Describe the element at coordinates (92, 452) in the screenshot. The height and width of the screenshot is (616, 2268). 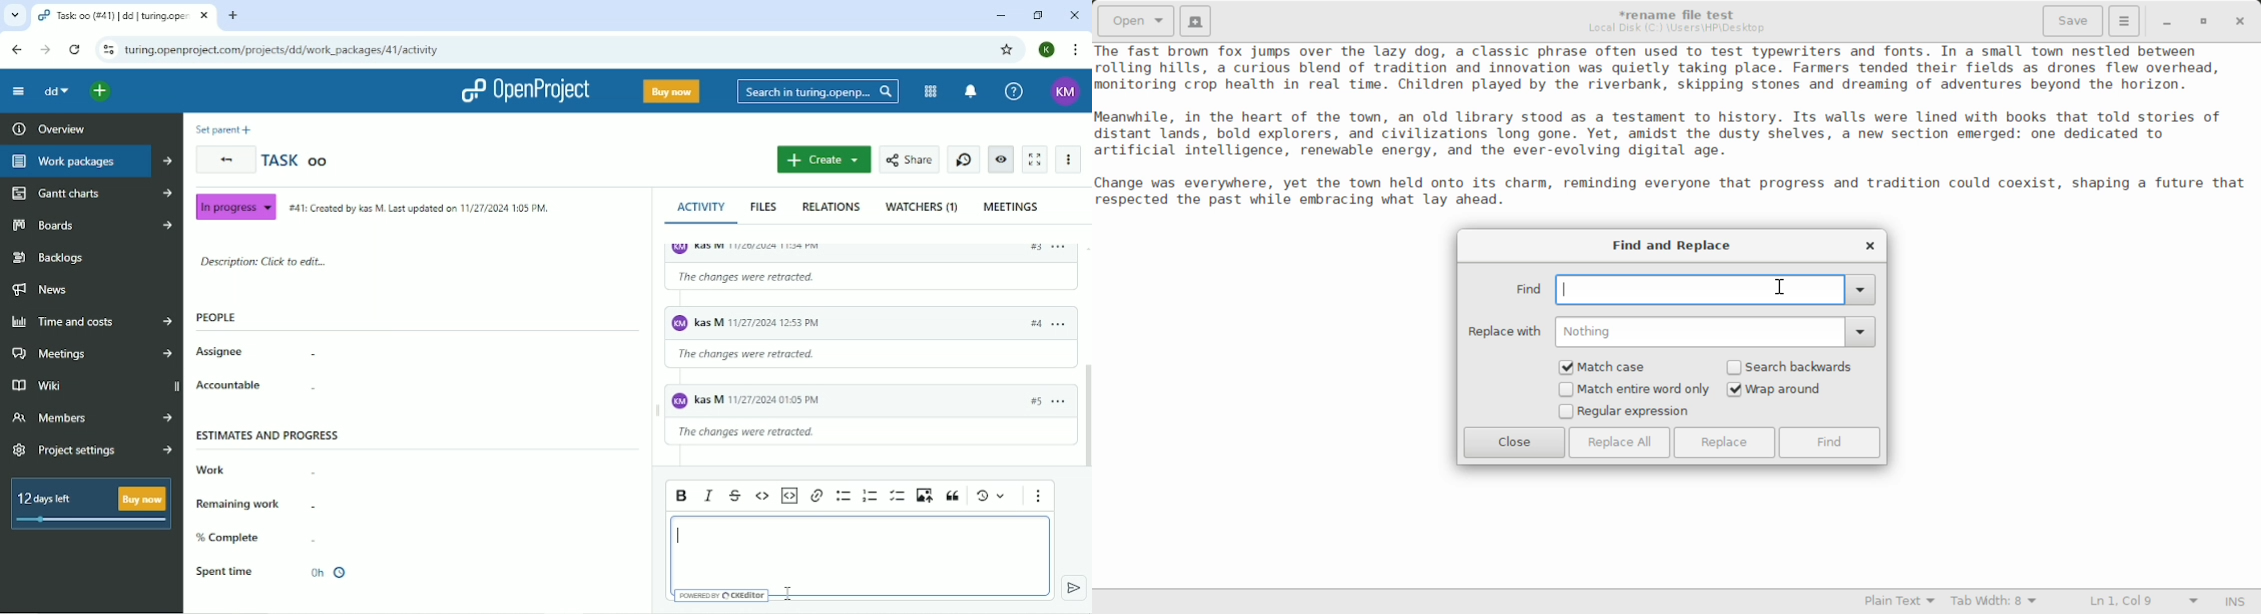
I see `Project settings` at that location.